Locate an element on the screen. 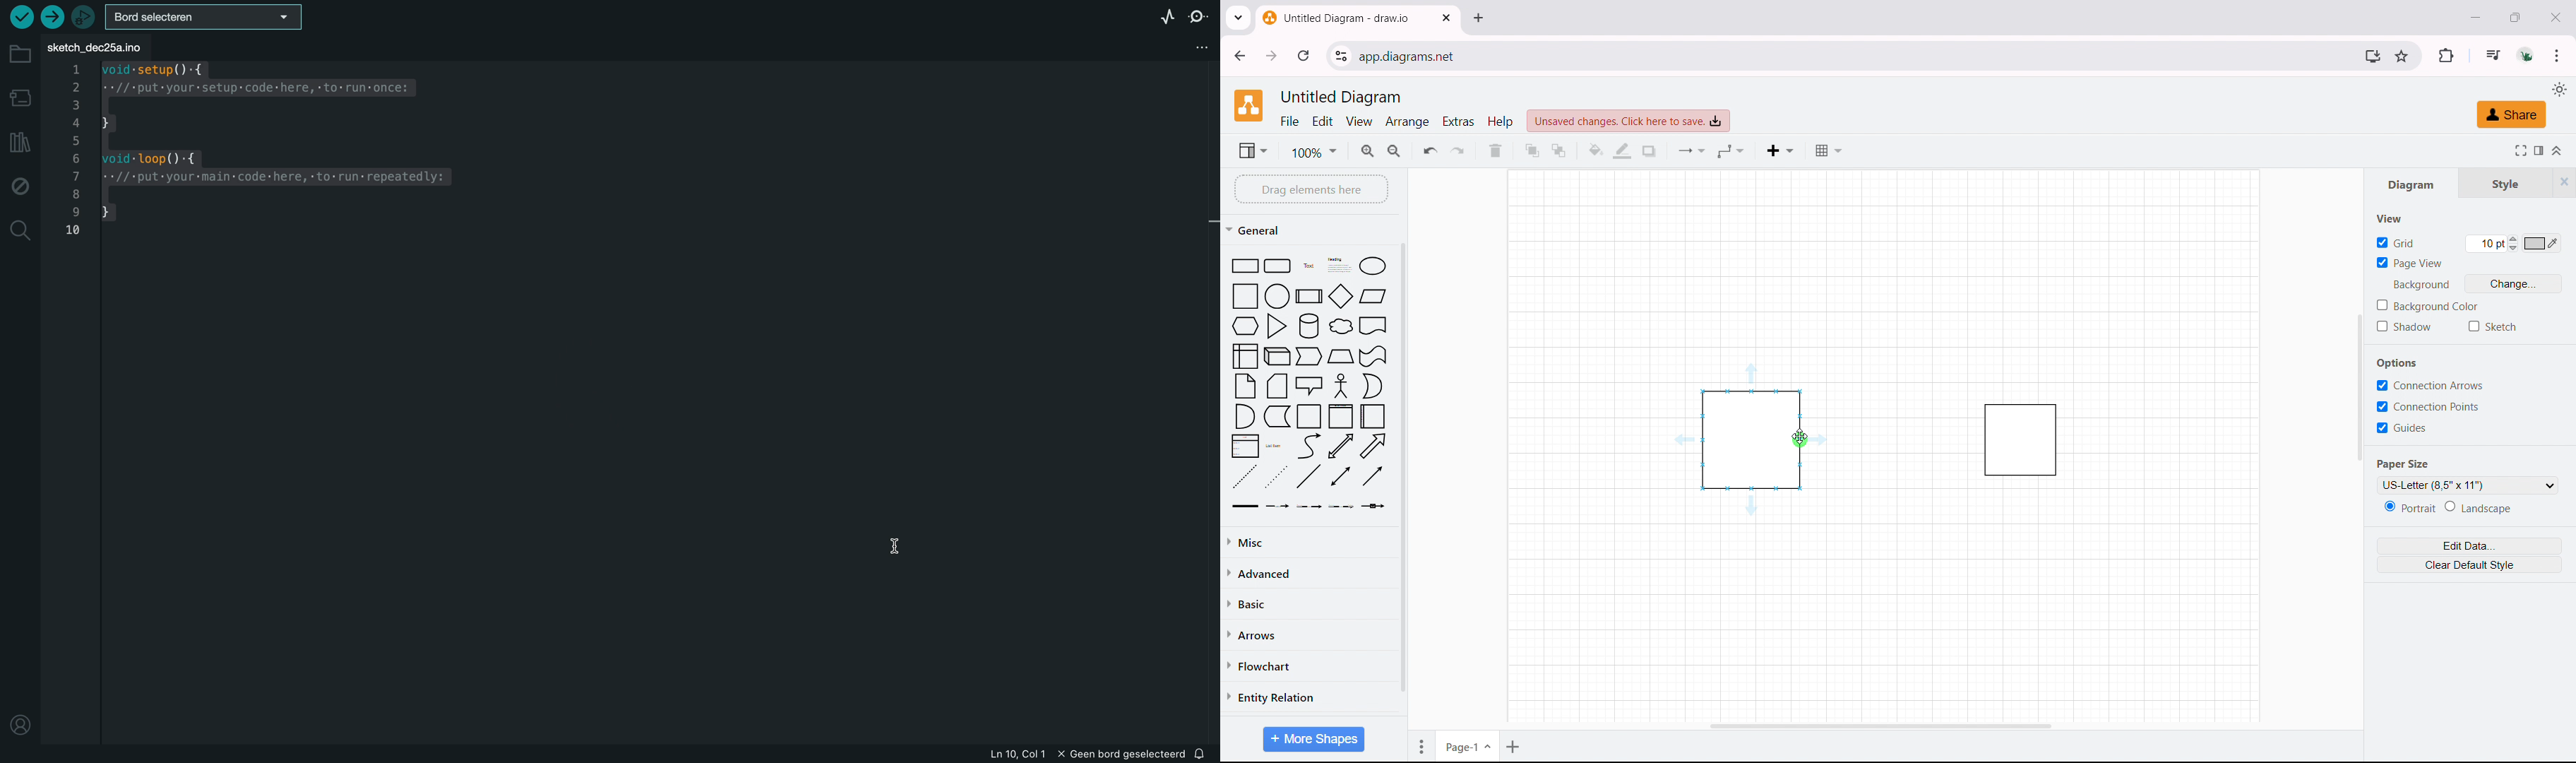 This screenshot has width=2576, height=784. zoomin is located at coordinates (1368, 150).